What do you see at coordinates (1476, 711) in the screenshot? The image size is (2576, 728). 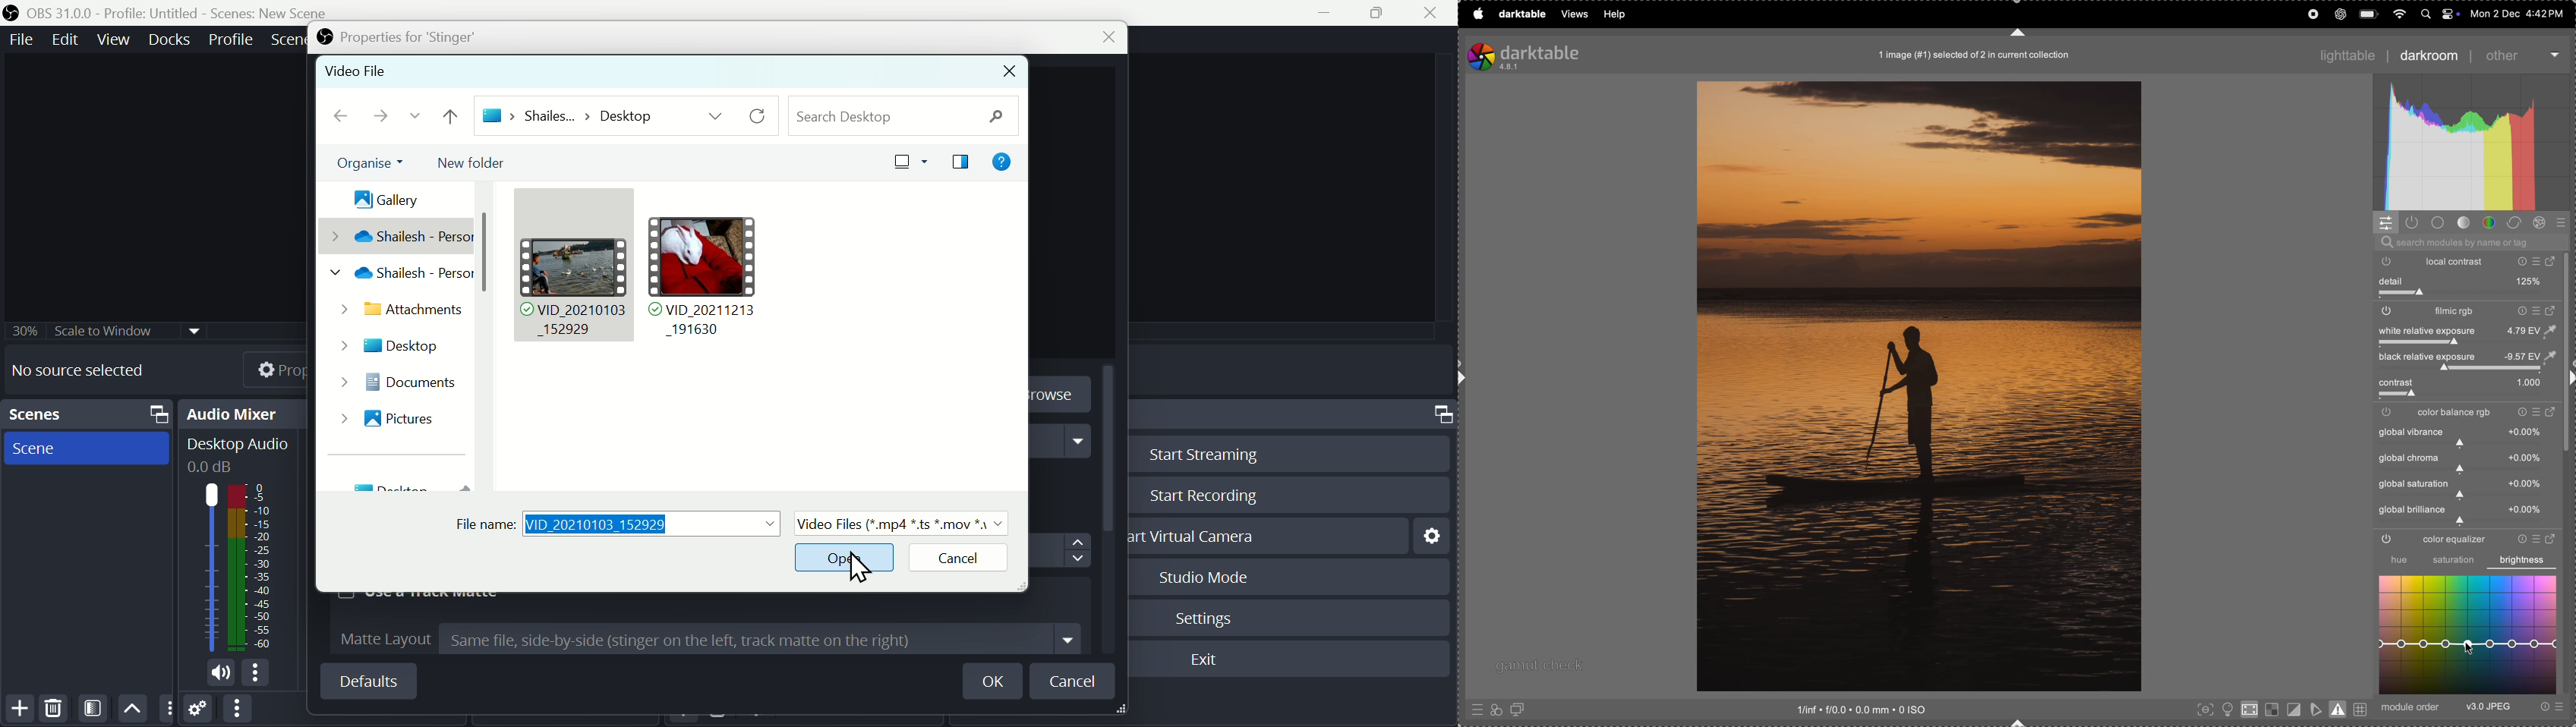 I see `presets` at bounding box center [1476, 711].